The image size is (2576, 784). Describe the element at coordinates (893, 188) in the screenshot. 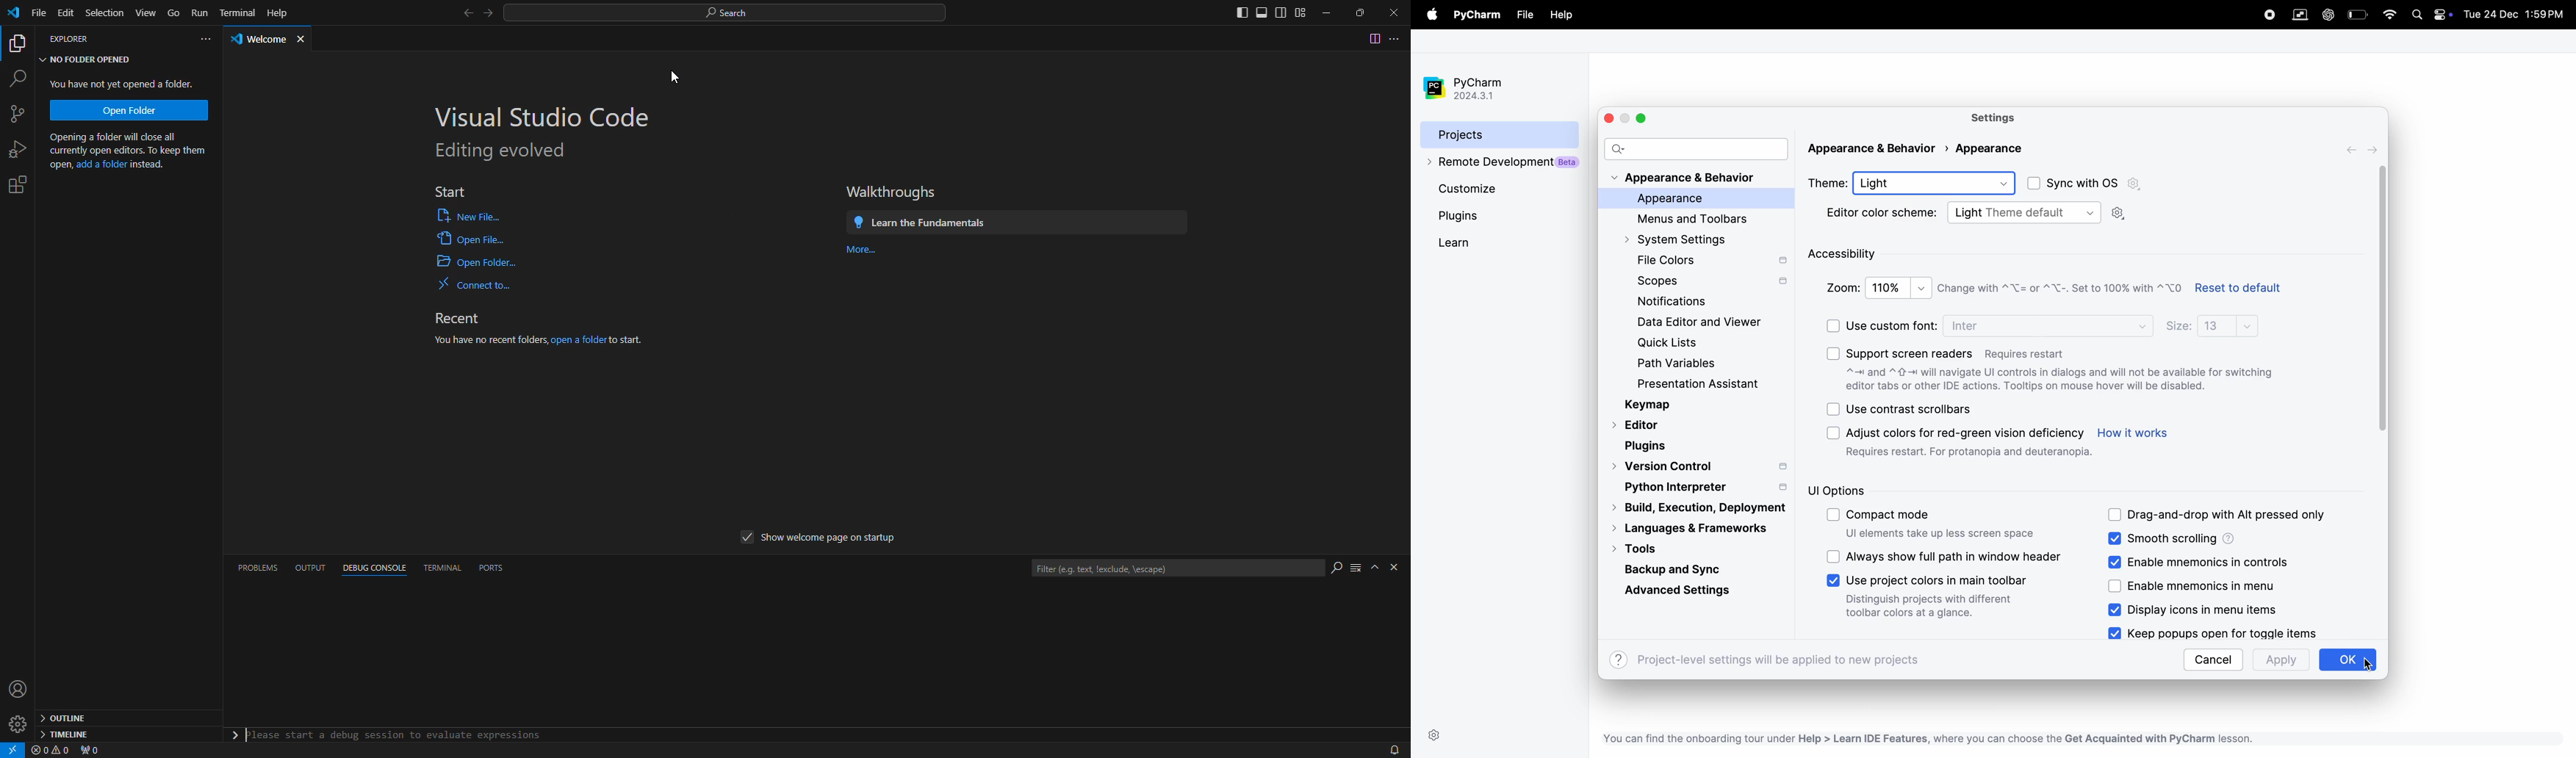

I see `Walkthroughs` at that location.